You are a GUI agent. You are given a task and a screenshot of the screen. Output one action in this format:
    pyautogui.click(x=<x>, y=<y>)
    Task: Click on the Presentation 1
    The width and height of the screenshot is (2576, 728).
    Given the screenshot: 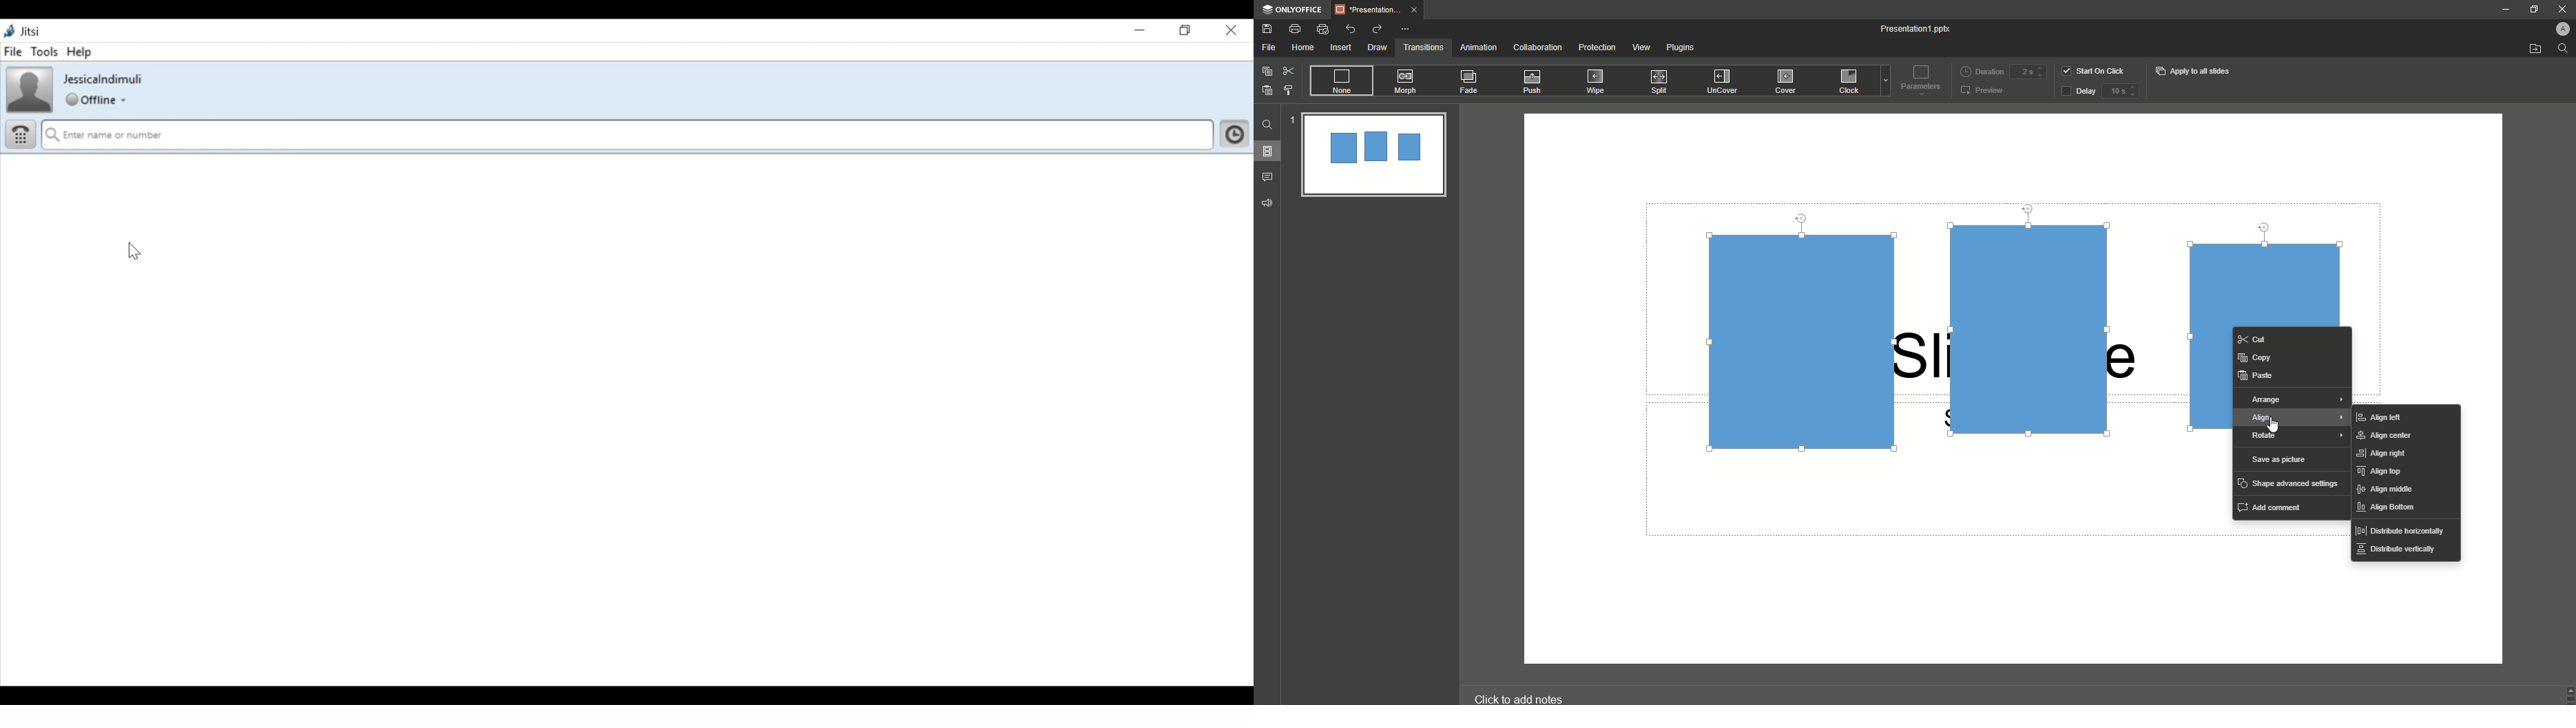 What is the action you would take?
    pyautogui.click(x=1918, y=29)
    